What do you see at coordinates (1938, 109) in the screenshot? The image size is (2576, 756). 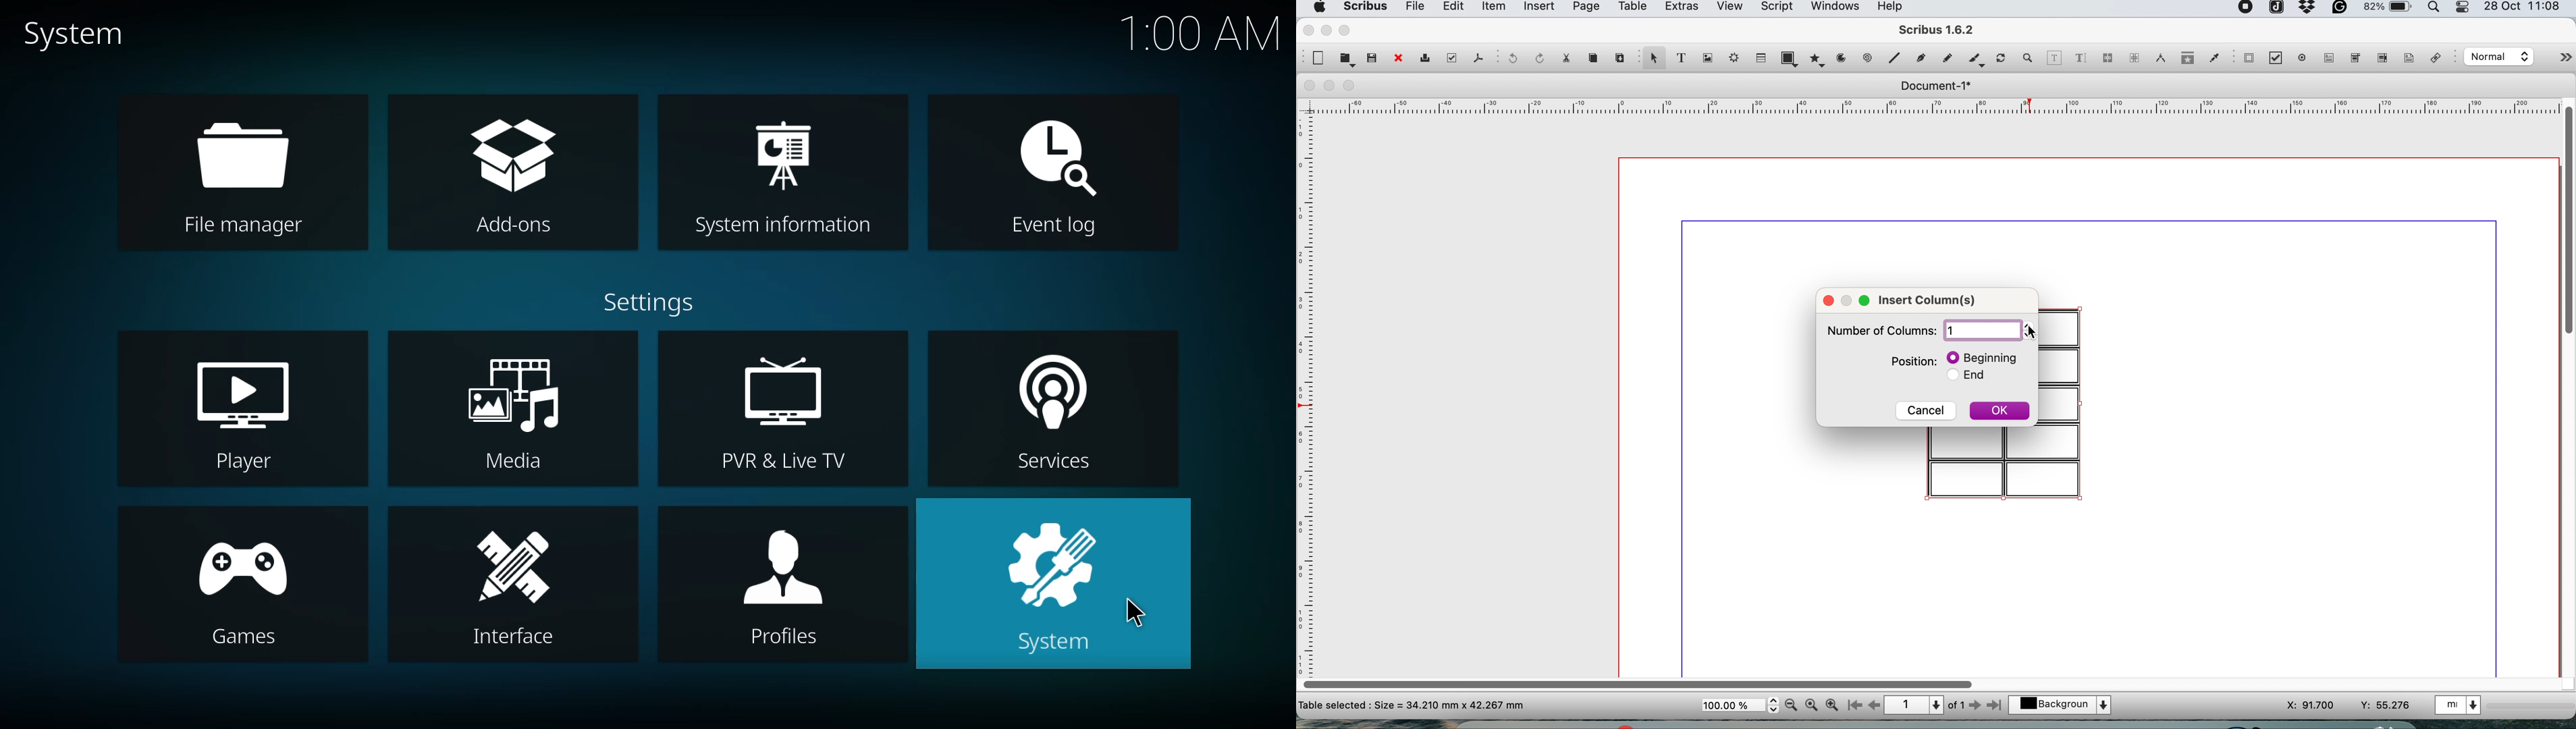 I see `horizontal scale` at bounding box center [1938, 109].